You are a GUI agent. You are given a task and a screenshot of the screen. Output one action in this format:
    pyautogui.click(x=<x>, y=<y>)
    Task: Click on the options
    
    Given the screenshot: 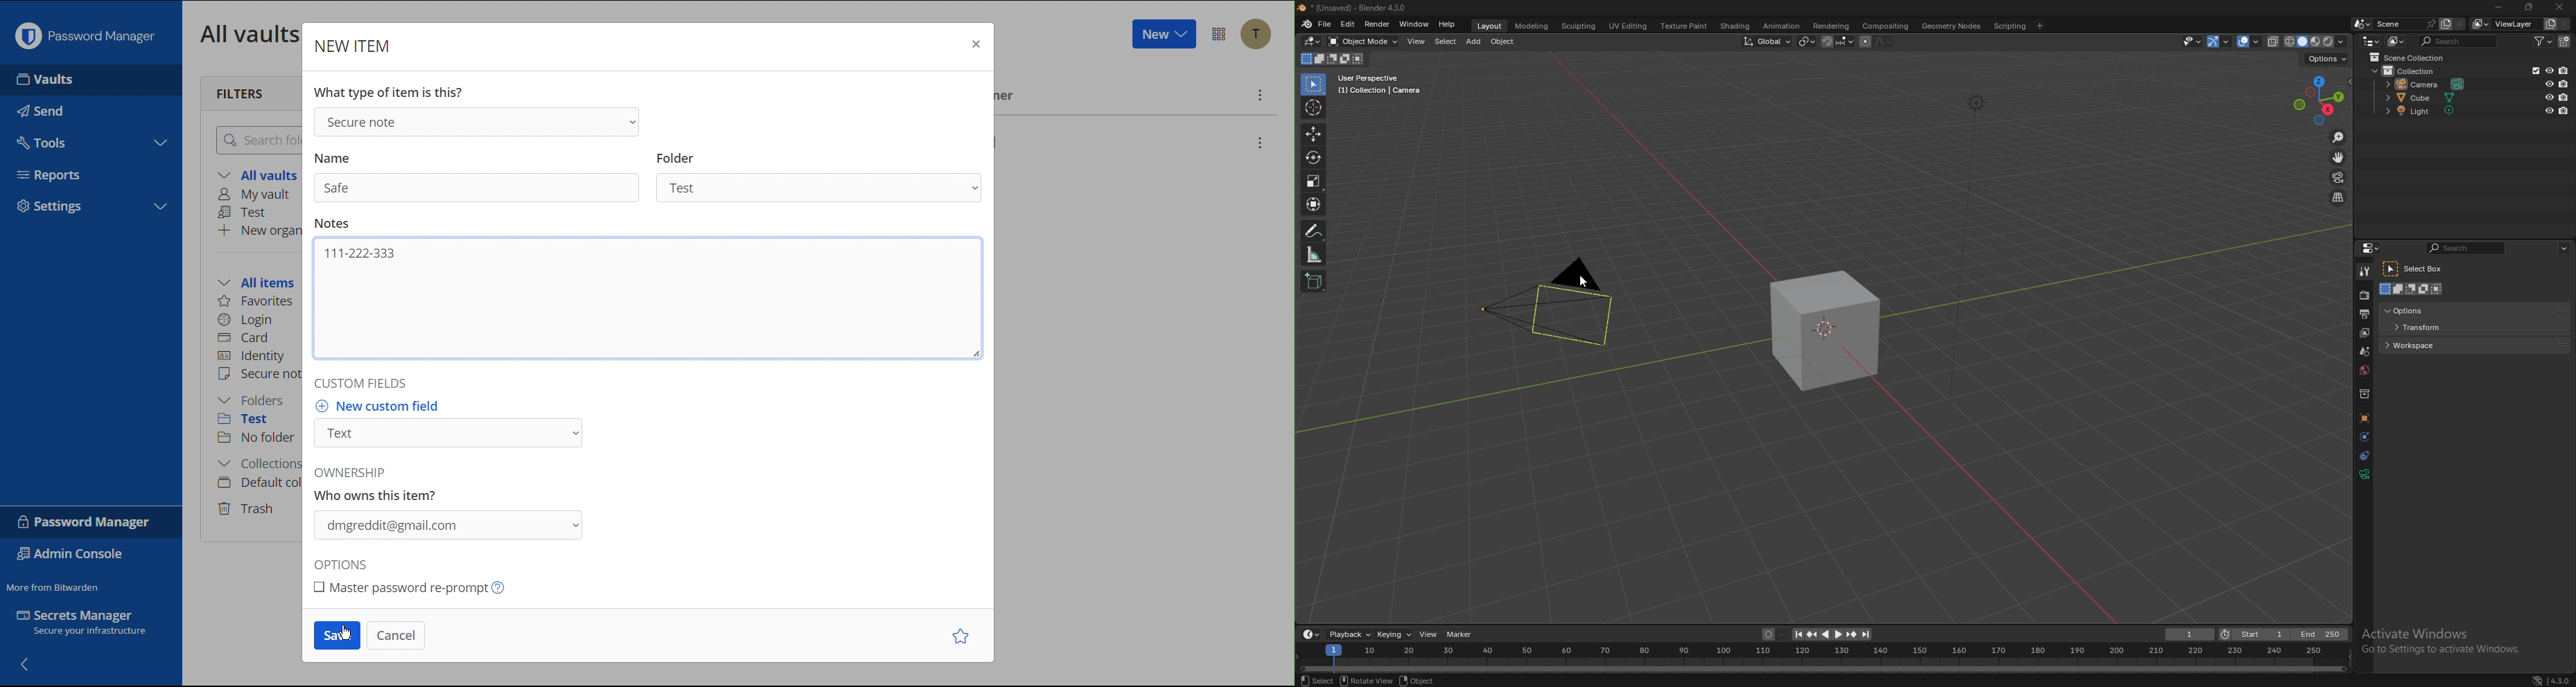 What is the action you would take?
    pyautogui.click(x=2328, y=59)
    